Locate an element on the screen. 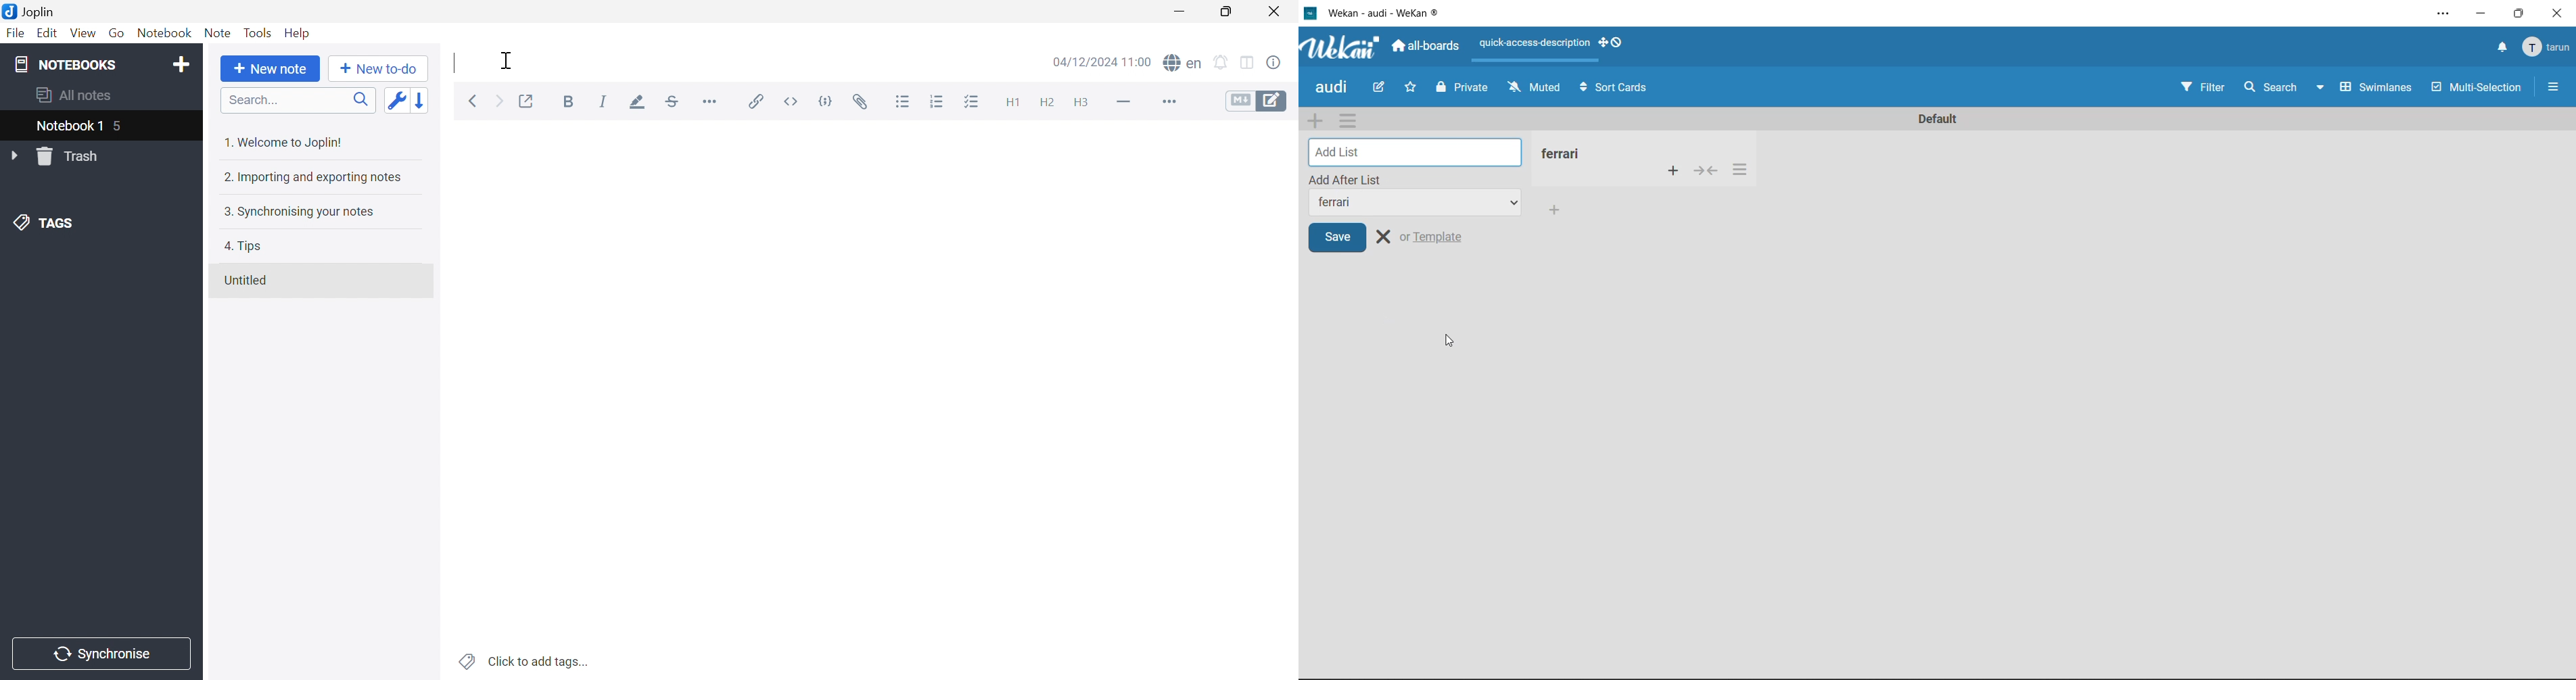 This screenshot has width=2576, height=700. Synchronise is located at coordinates (103, 654).